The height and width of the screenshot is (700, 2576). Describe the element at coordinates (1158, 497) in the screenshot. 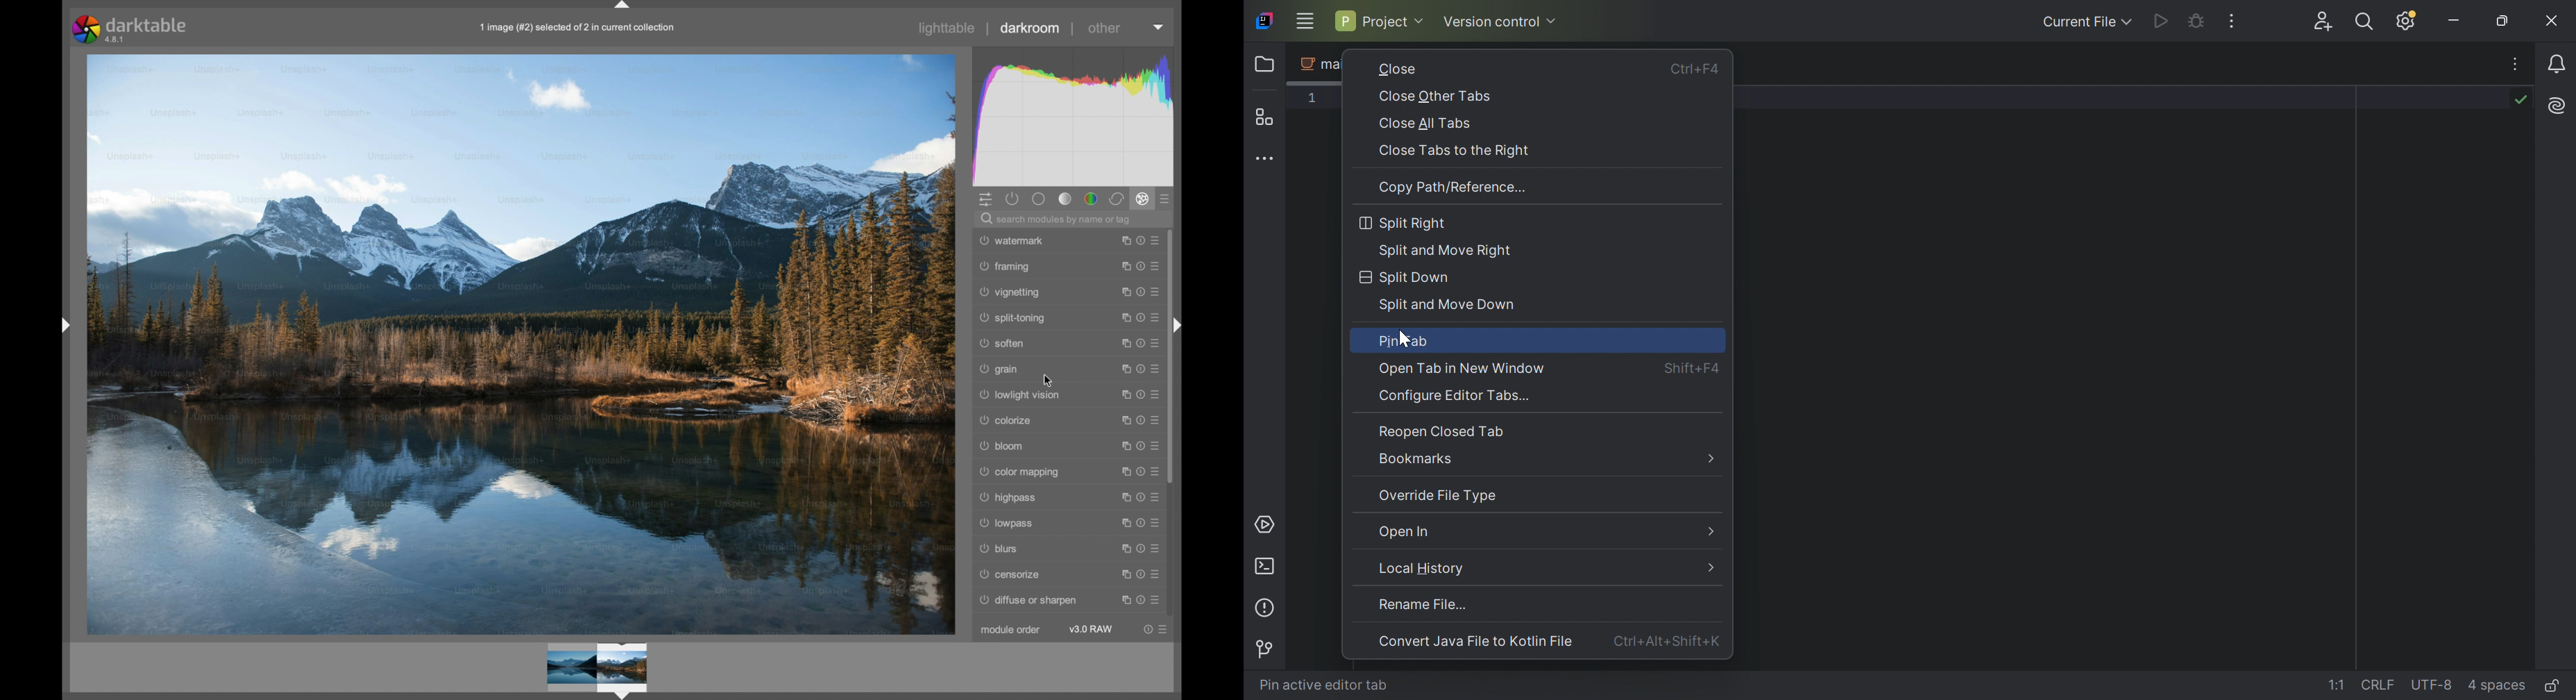

I see `presets` at that location.